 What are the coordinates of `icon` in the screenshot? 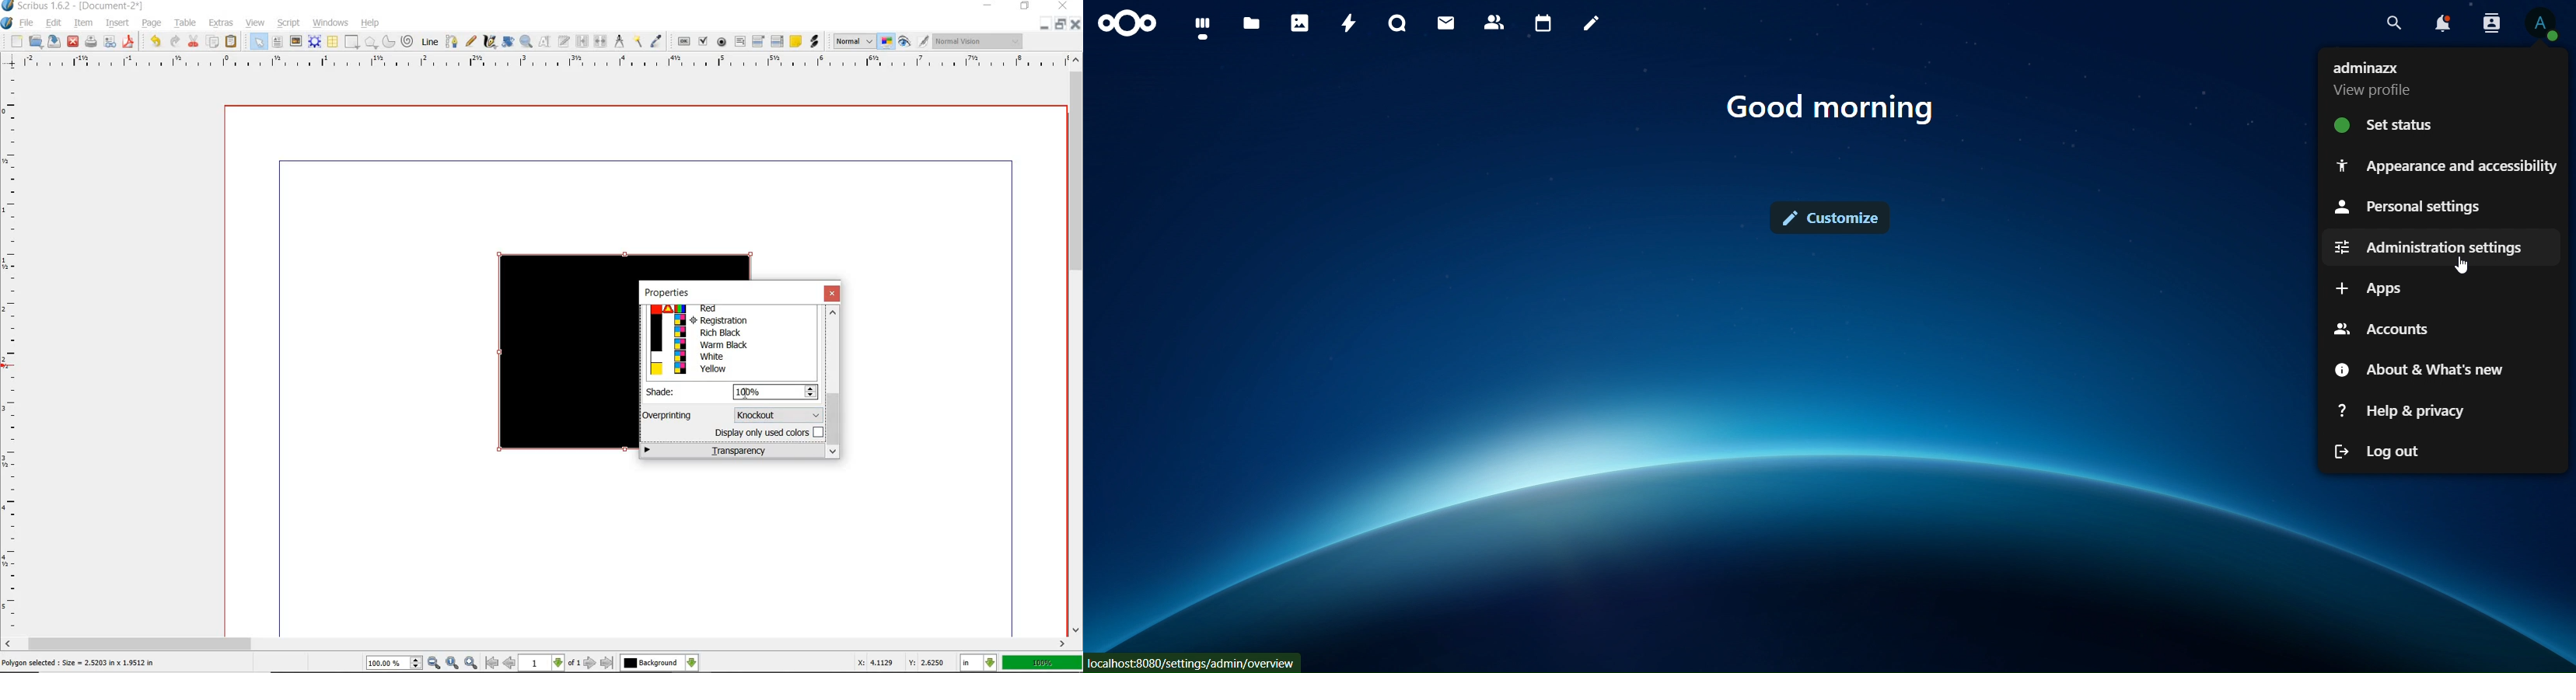 It's located at (1127, 24).